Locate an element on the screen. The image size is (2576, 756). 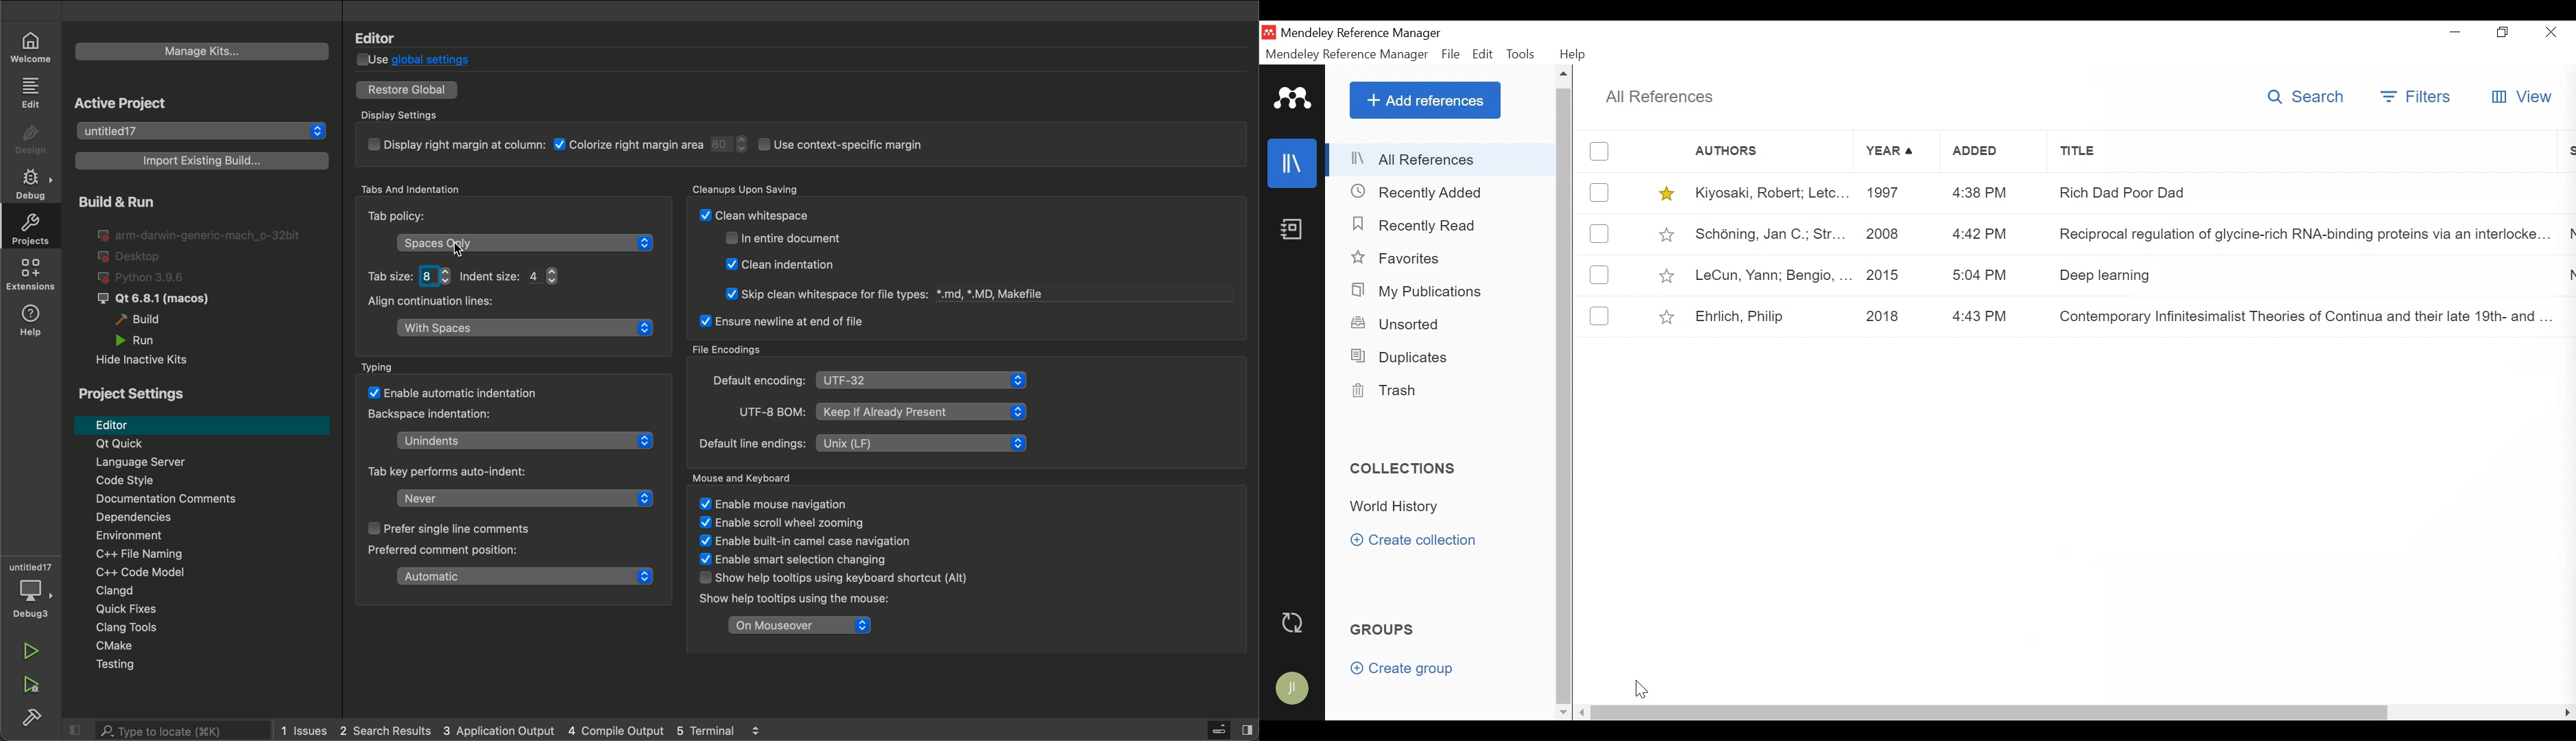
Edit is located at coordinates (1483, 54).